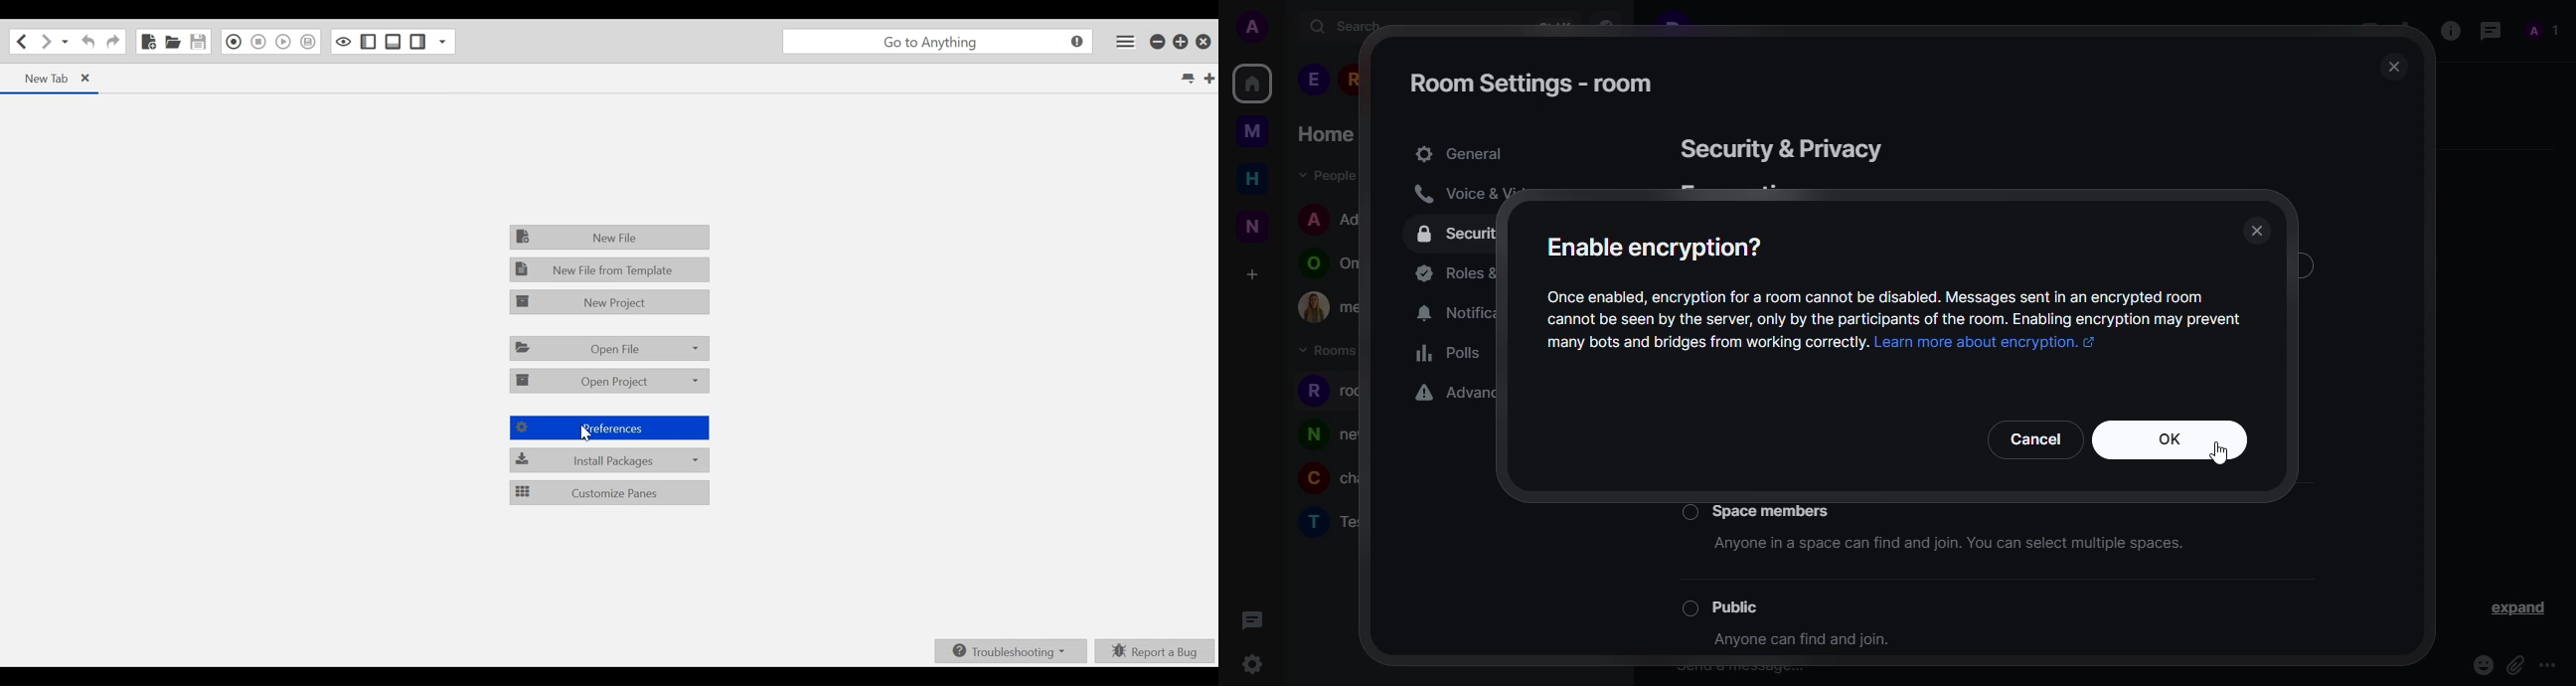 This screenshot has width=2576, height=700. What do you see at coordinates (2514, 665) in the screenshot?
I see `attach` at bounding box center [2514, 665].